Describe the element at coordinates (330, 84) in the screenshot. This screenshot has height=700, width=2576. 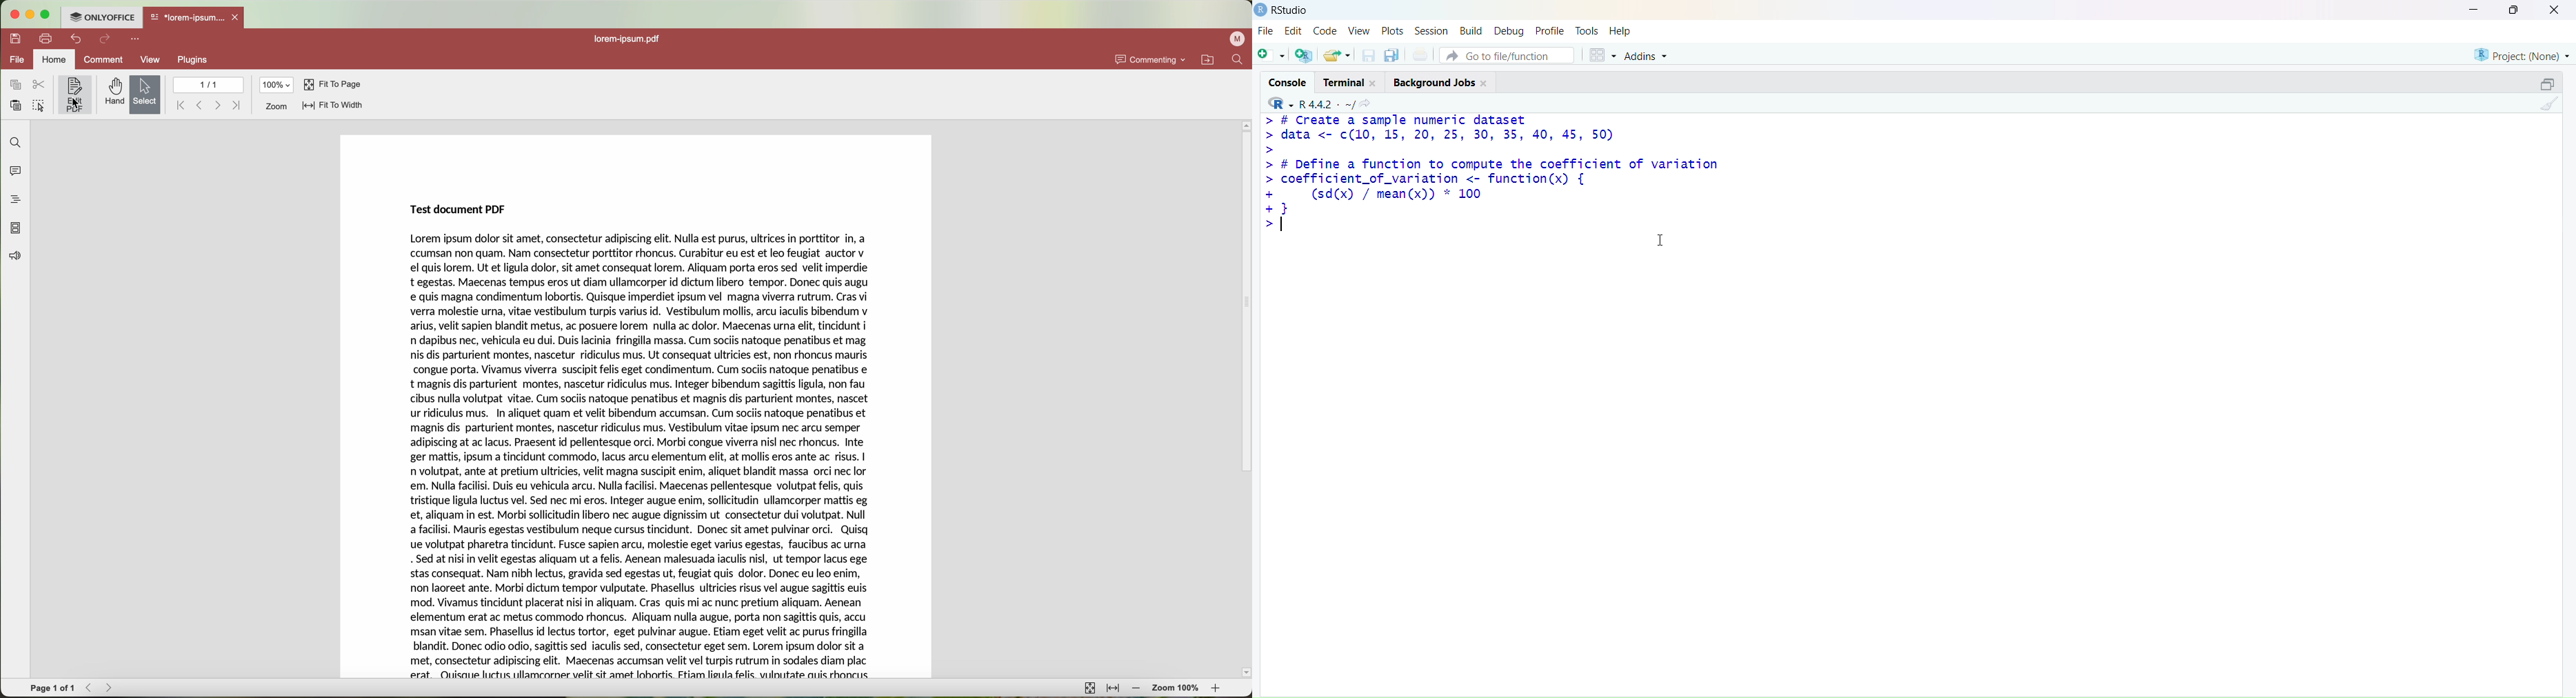
I see `fit to page` at that location.